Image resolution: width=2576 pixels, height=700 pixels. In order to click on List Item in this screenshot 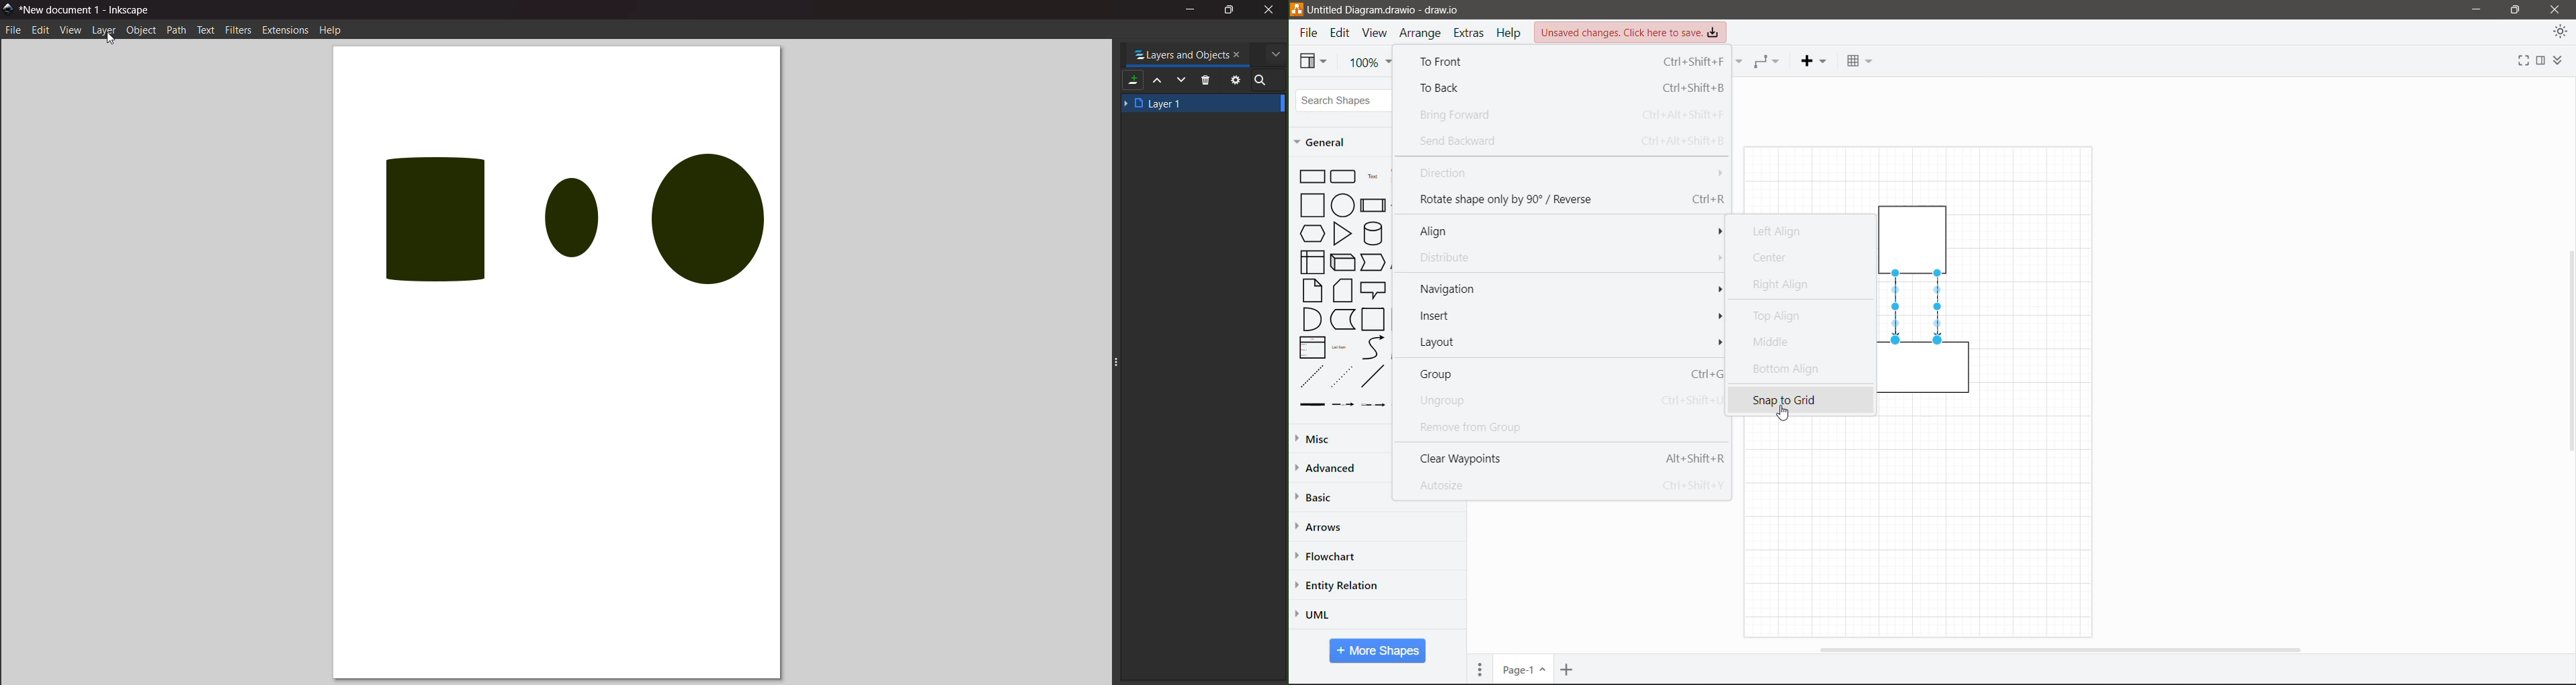, I will do `click(1341, 348)`.